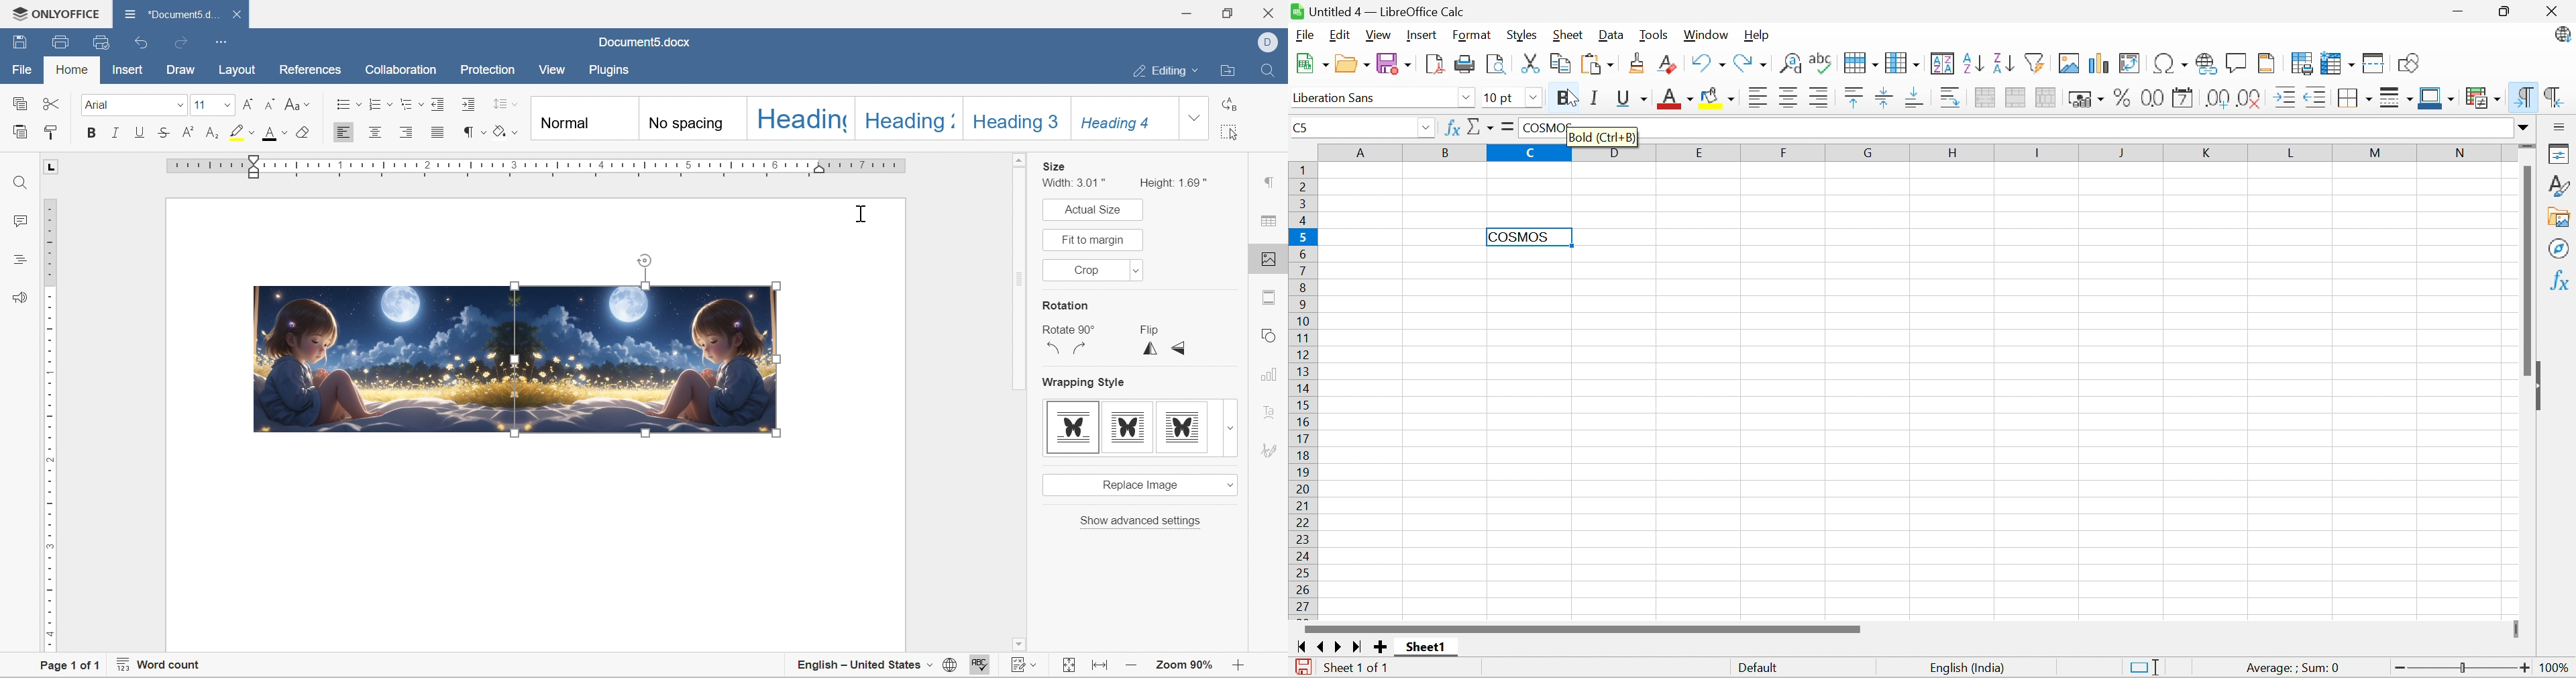  What do you see at coordinates (439, 103) in the screenshot?
I see `decrease indent` at bounding box center [439, 103].